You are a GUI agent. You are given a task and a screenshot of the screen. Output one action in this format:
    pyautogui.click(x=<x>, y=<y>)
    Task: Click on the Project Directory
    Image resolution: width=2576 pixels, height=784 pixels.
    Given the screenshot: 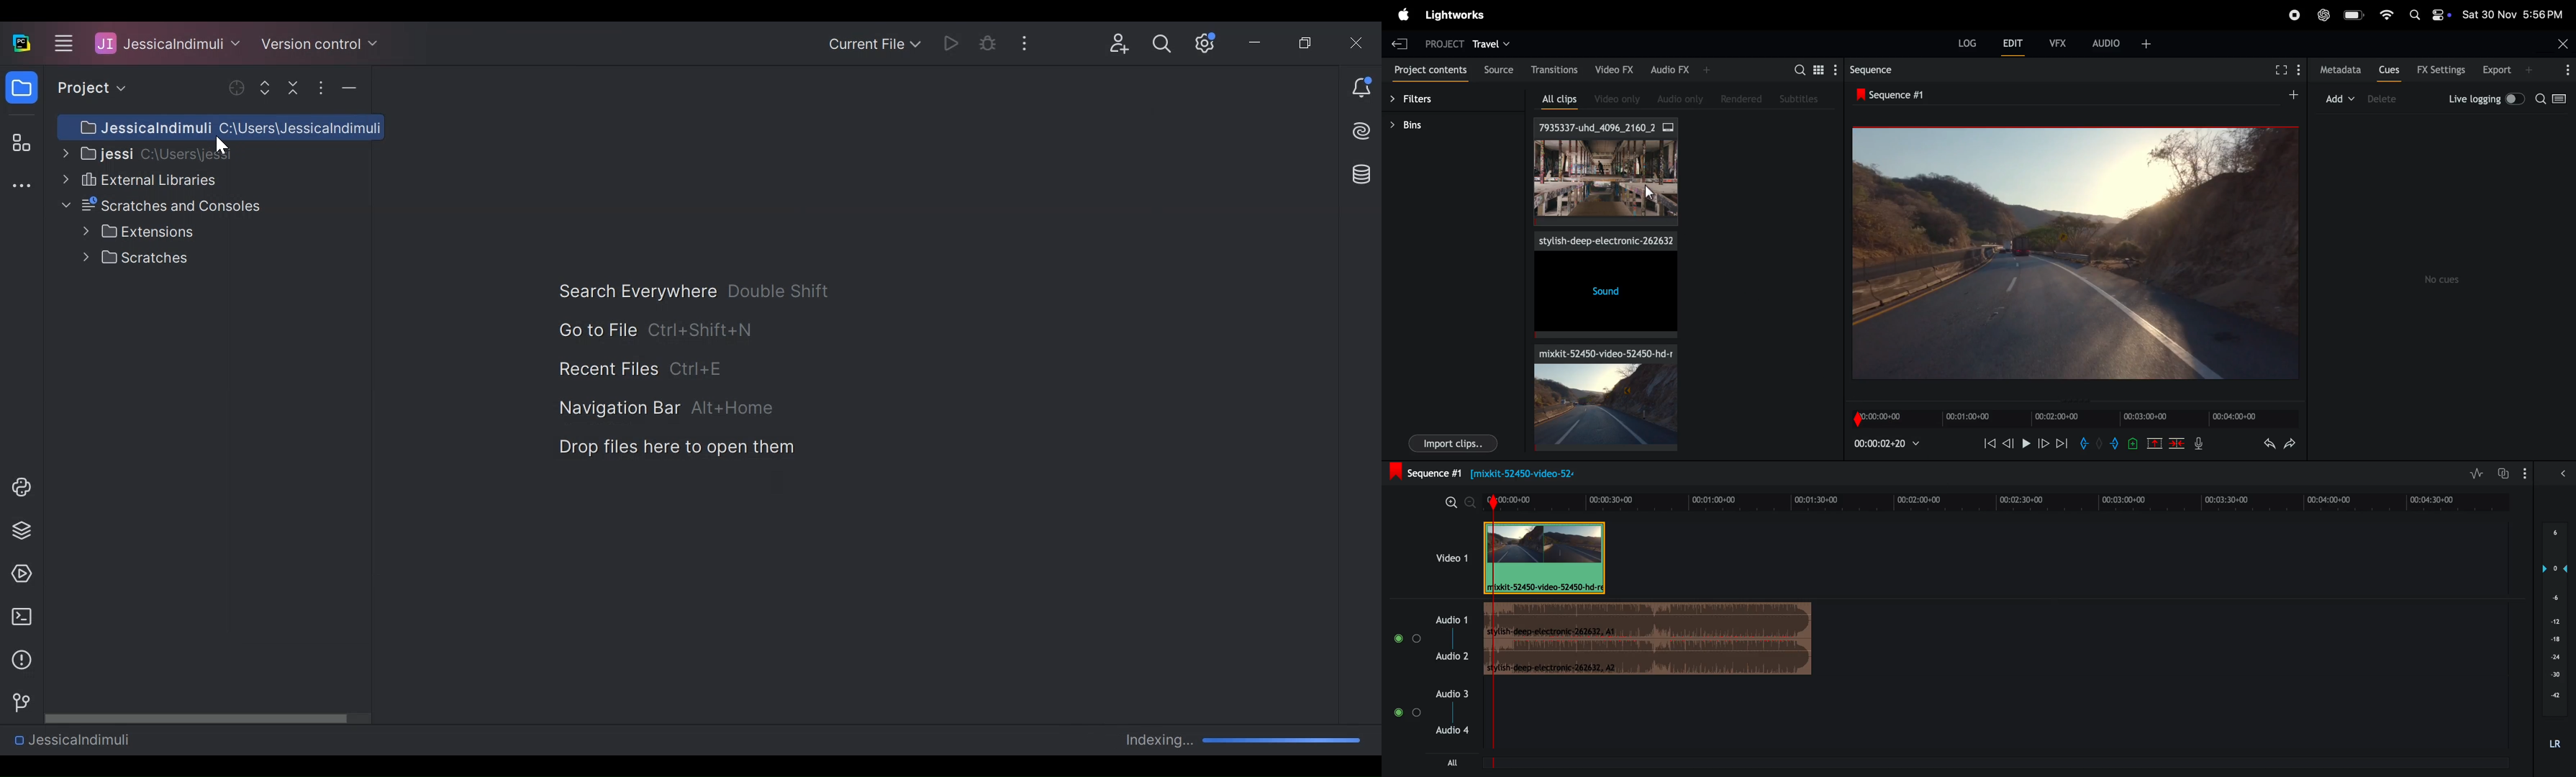 What is the action you would take?
    pyautogui.click(x=144, y=153)
    